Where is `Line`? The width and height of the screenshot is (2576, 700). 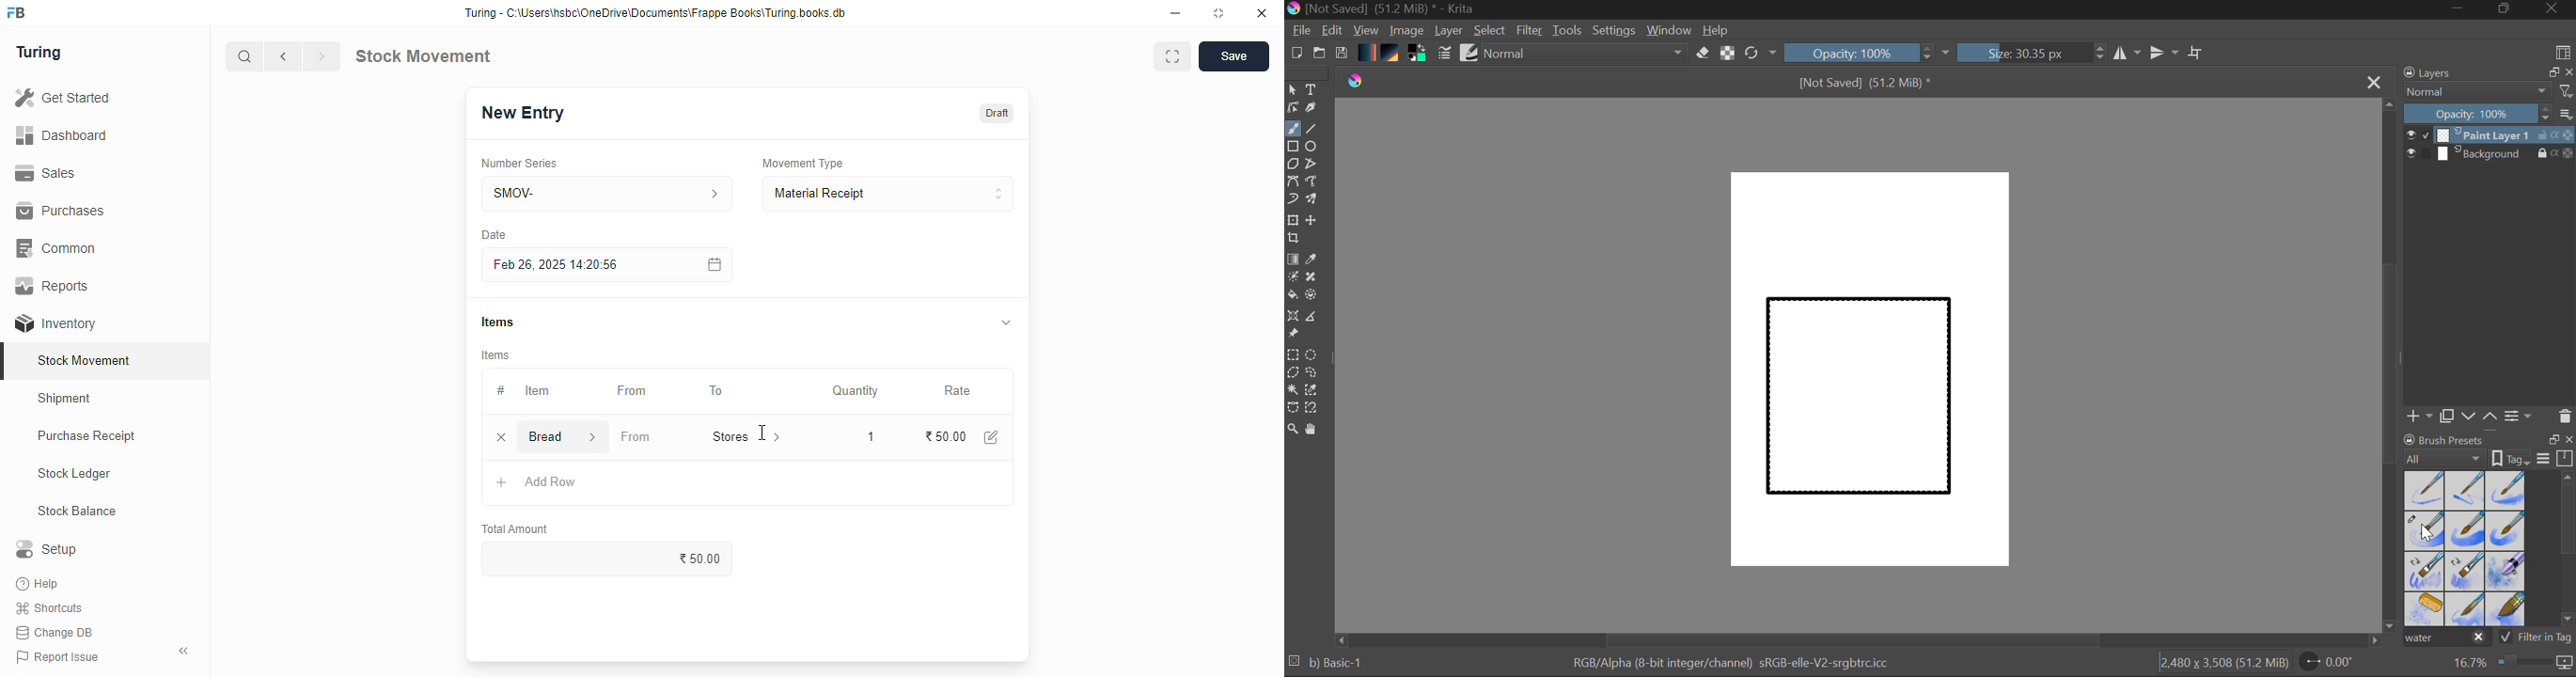
Line is located at coordinates (1312, 129).